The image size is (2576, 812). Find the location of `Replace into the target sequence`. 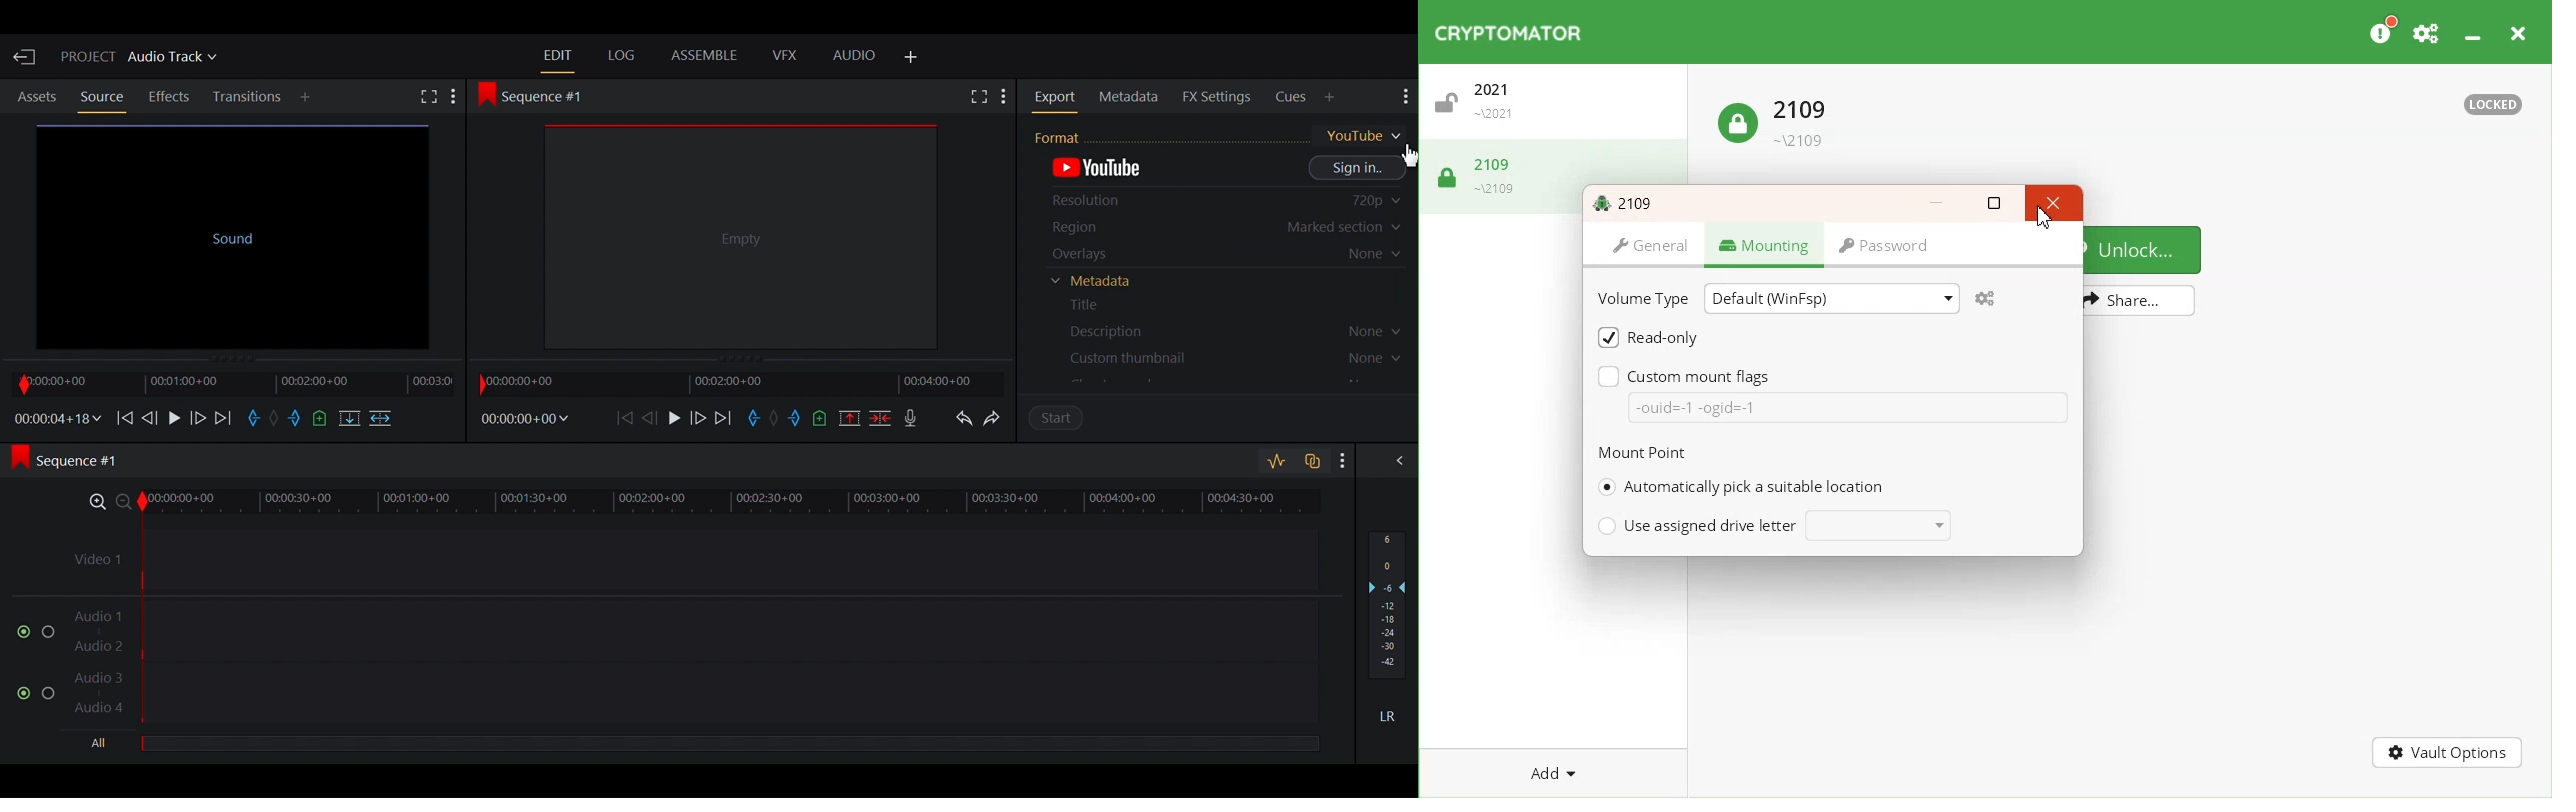

Replace into the target sequence is located at coordinates (348, 420).